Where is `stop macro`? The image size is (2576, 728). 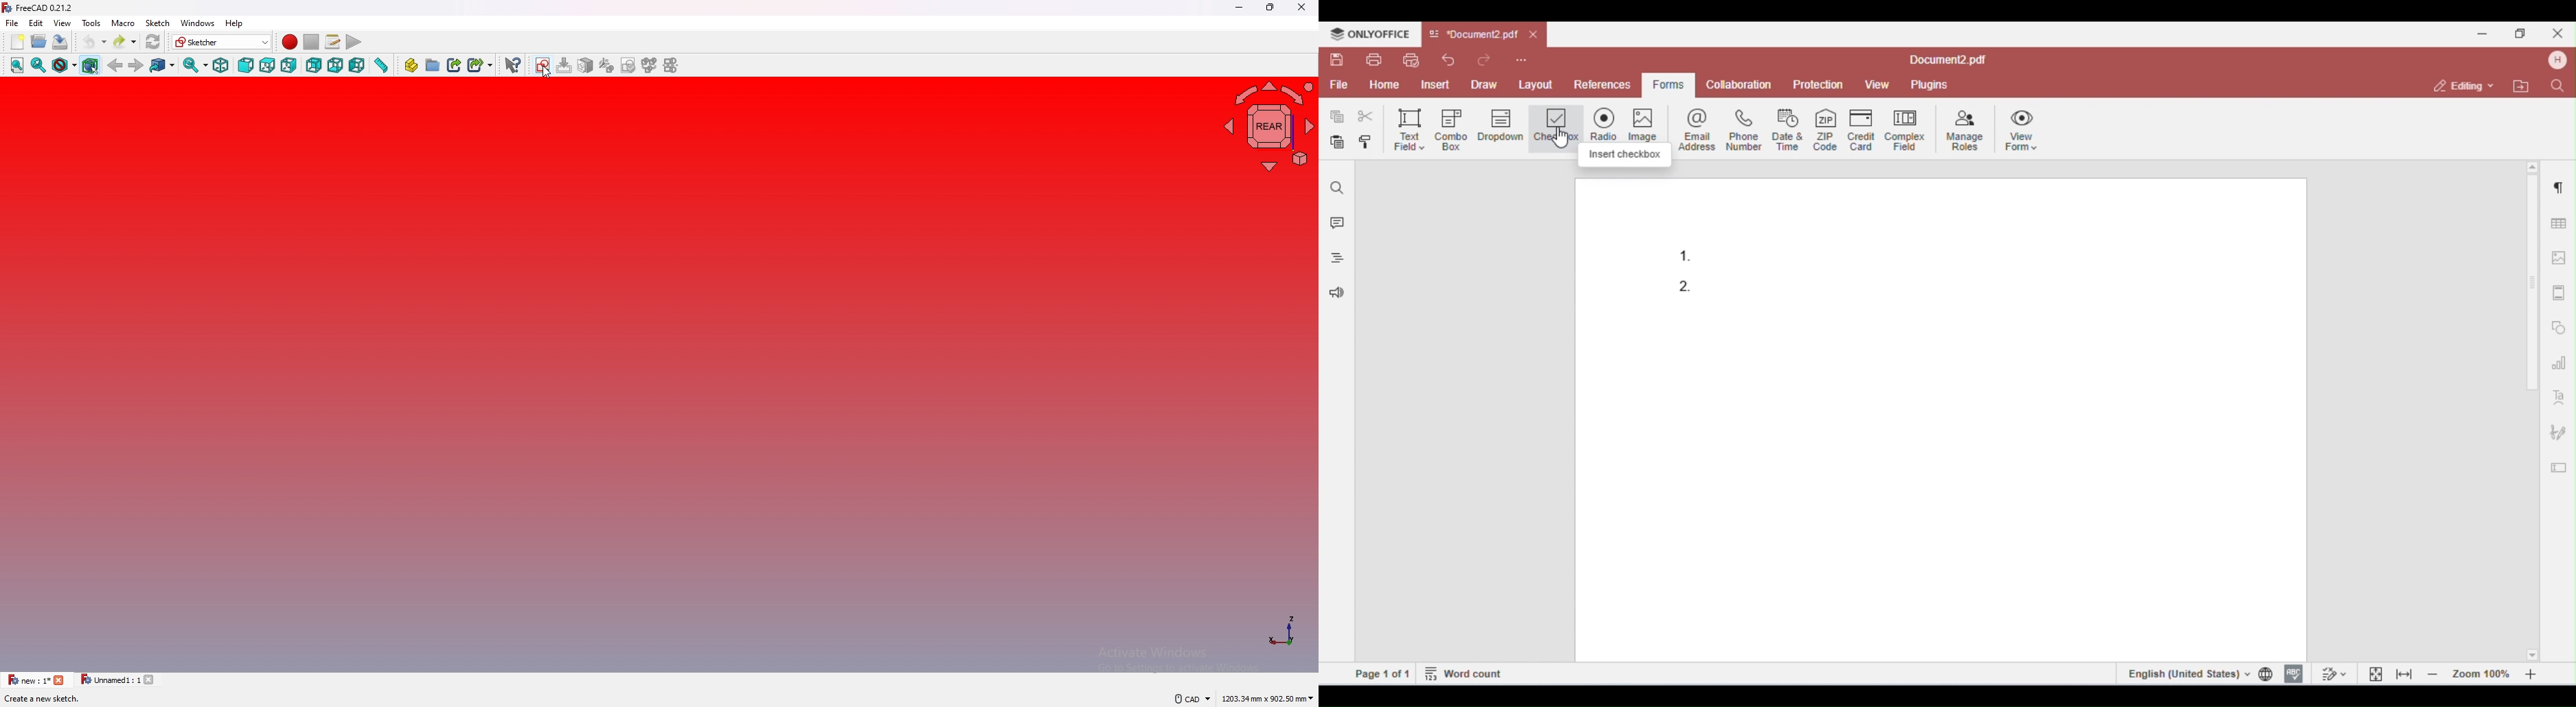 stop macro is located at coordinates (312, 42).